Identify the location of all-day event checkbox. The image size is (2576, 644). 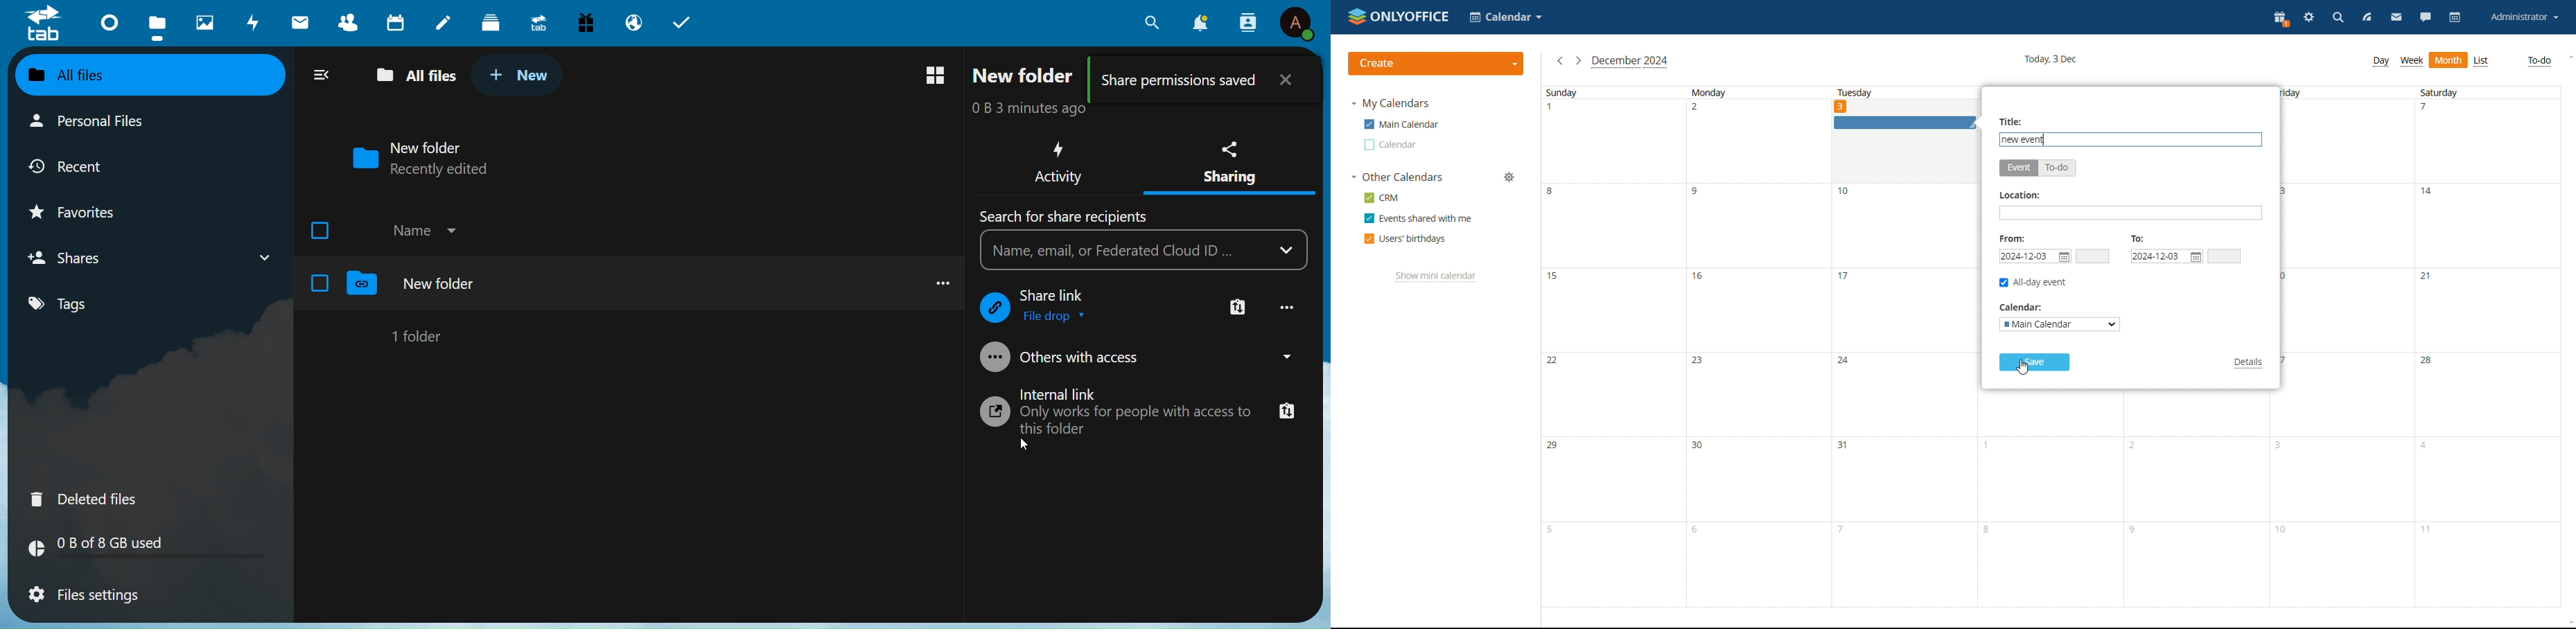
(2033, 282).